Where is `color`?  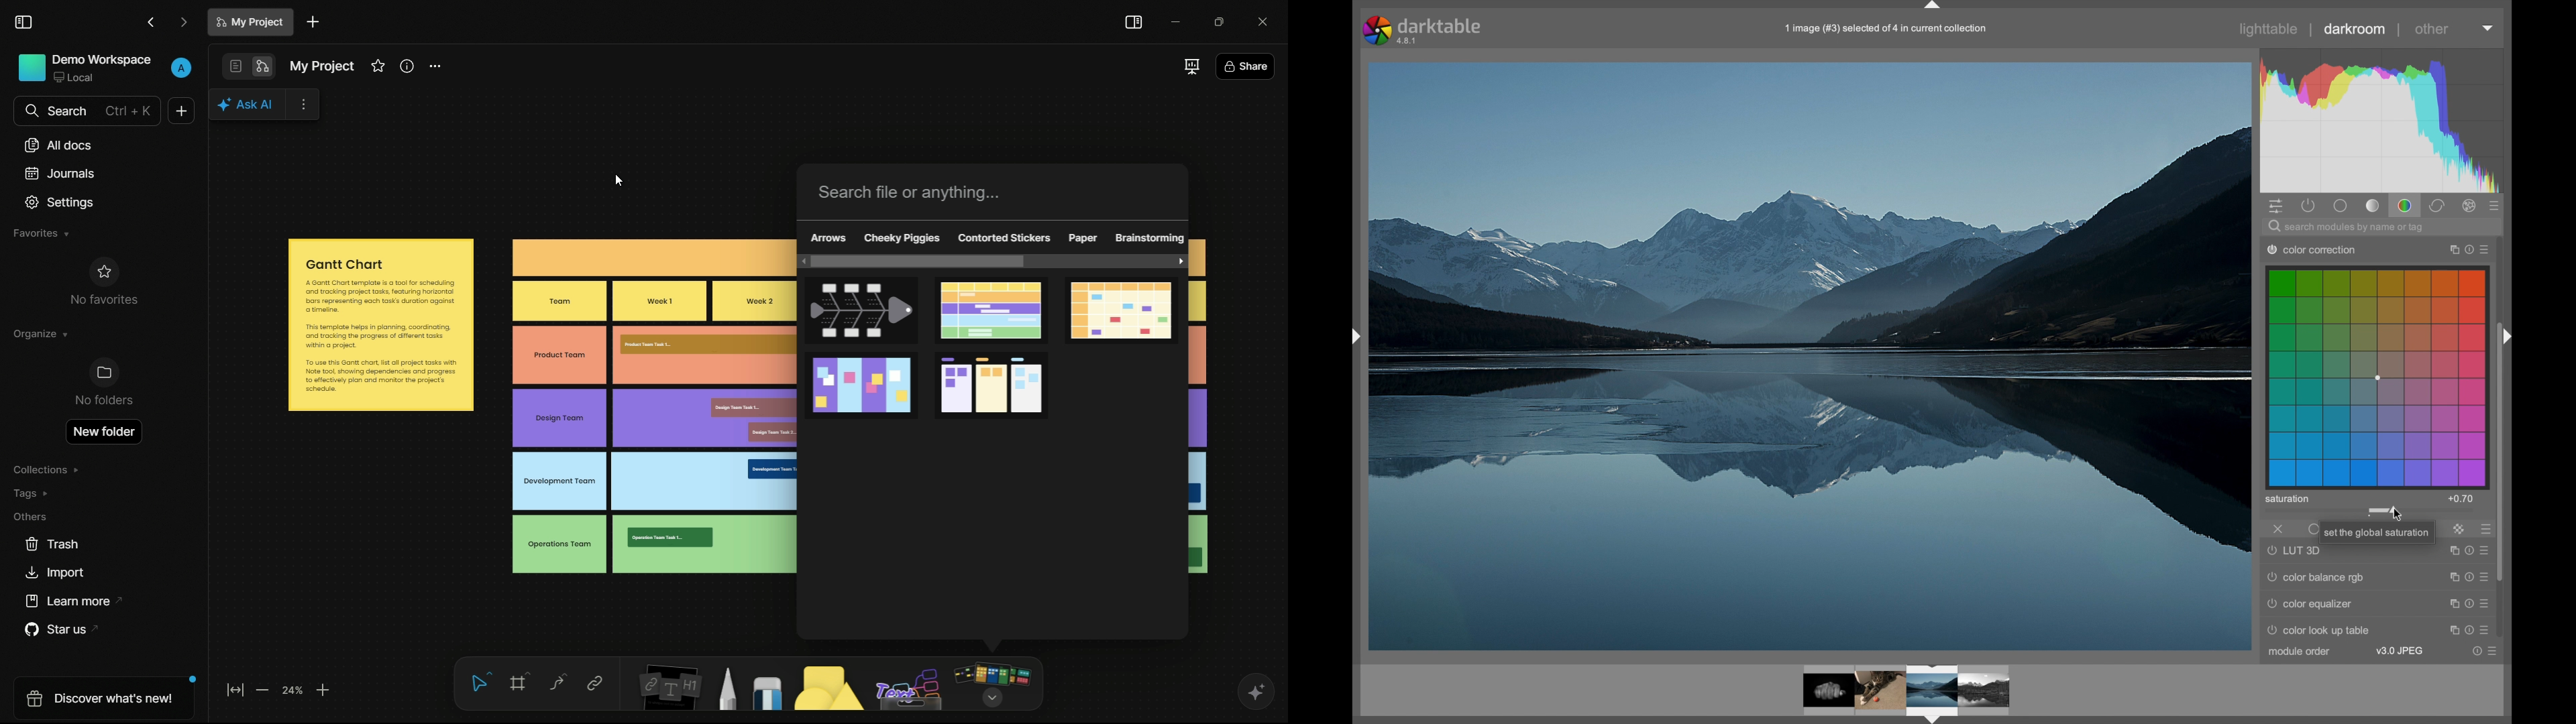 color is located at coordinates (2406, 205).